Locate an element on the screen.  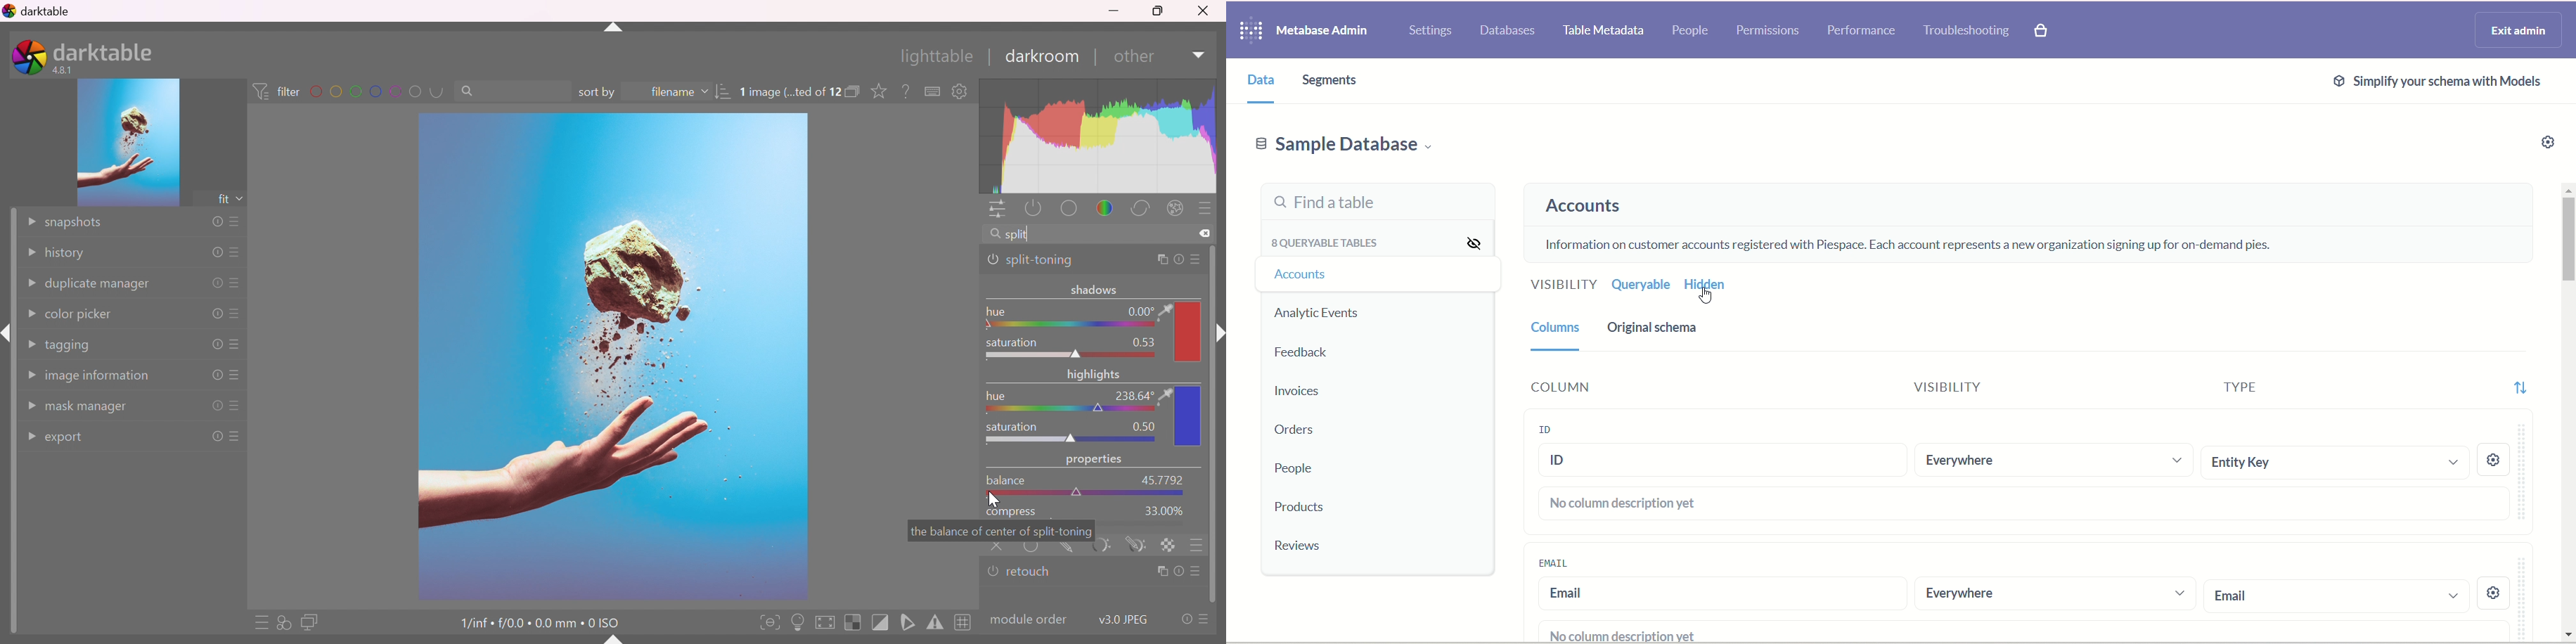
reset is located at coordinates (217, 284).